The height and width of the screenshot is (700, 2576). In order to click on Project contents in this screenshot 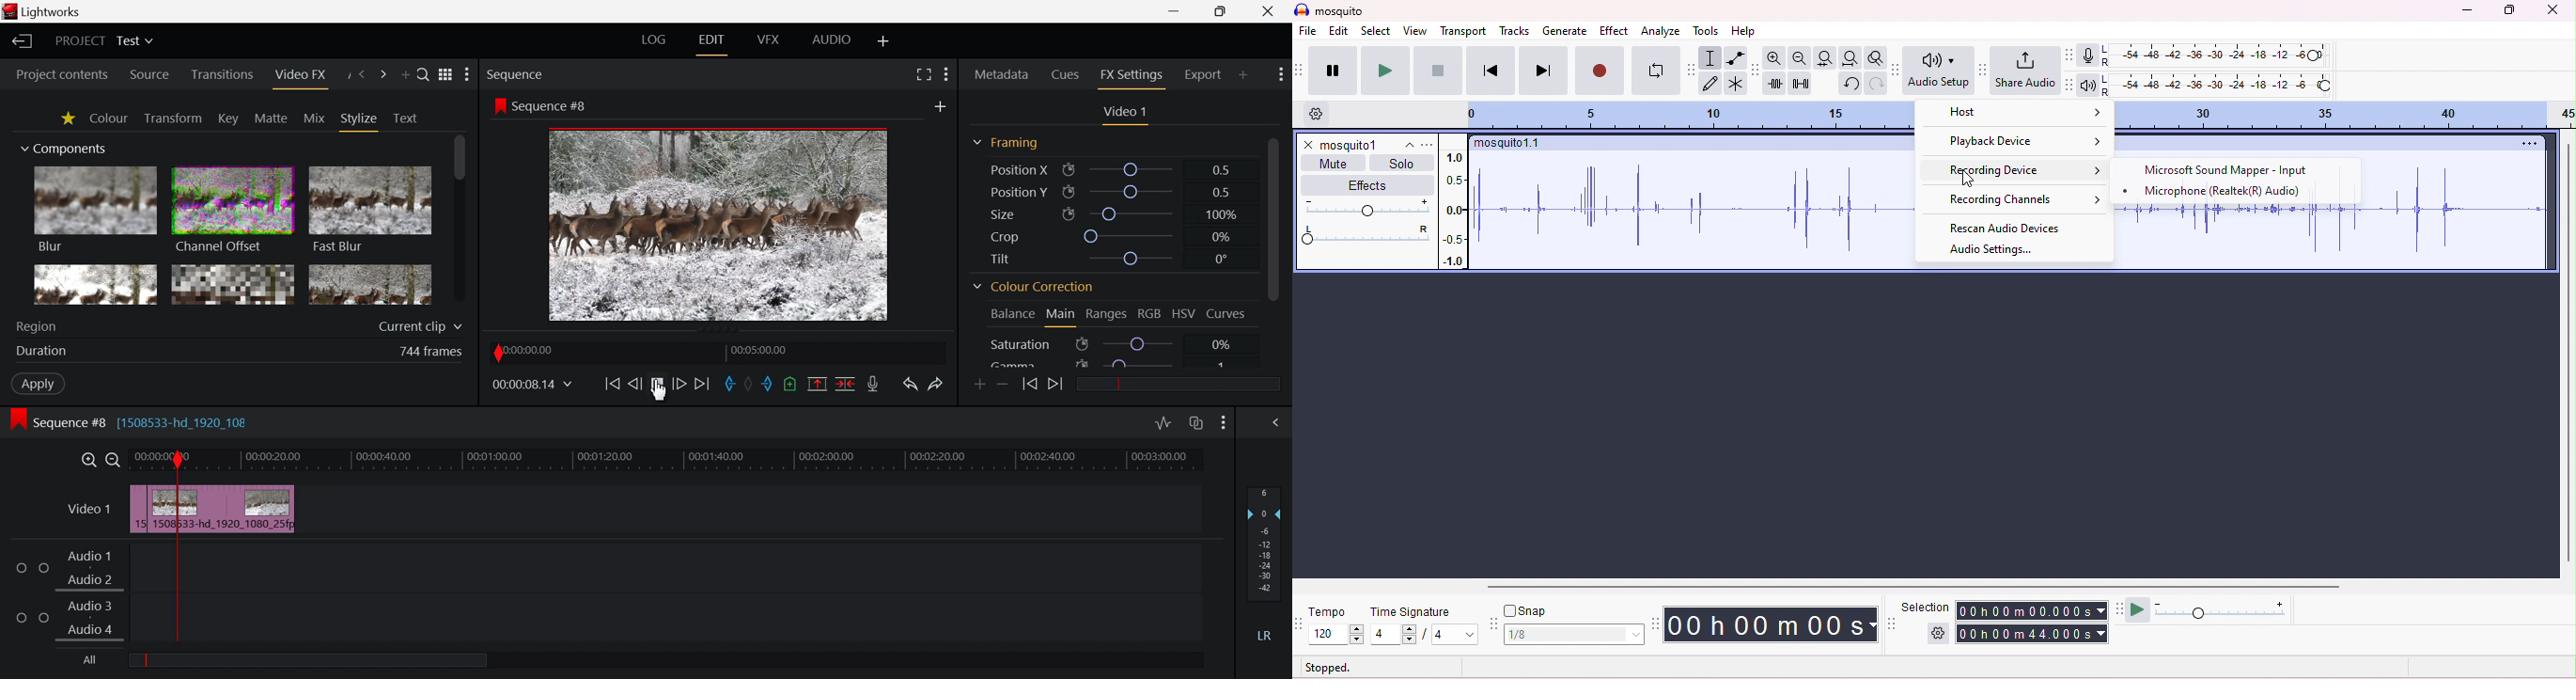, I will do `click(62, 73)`.